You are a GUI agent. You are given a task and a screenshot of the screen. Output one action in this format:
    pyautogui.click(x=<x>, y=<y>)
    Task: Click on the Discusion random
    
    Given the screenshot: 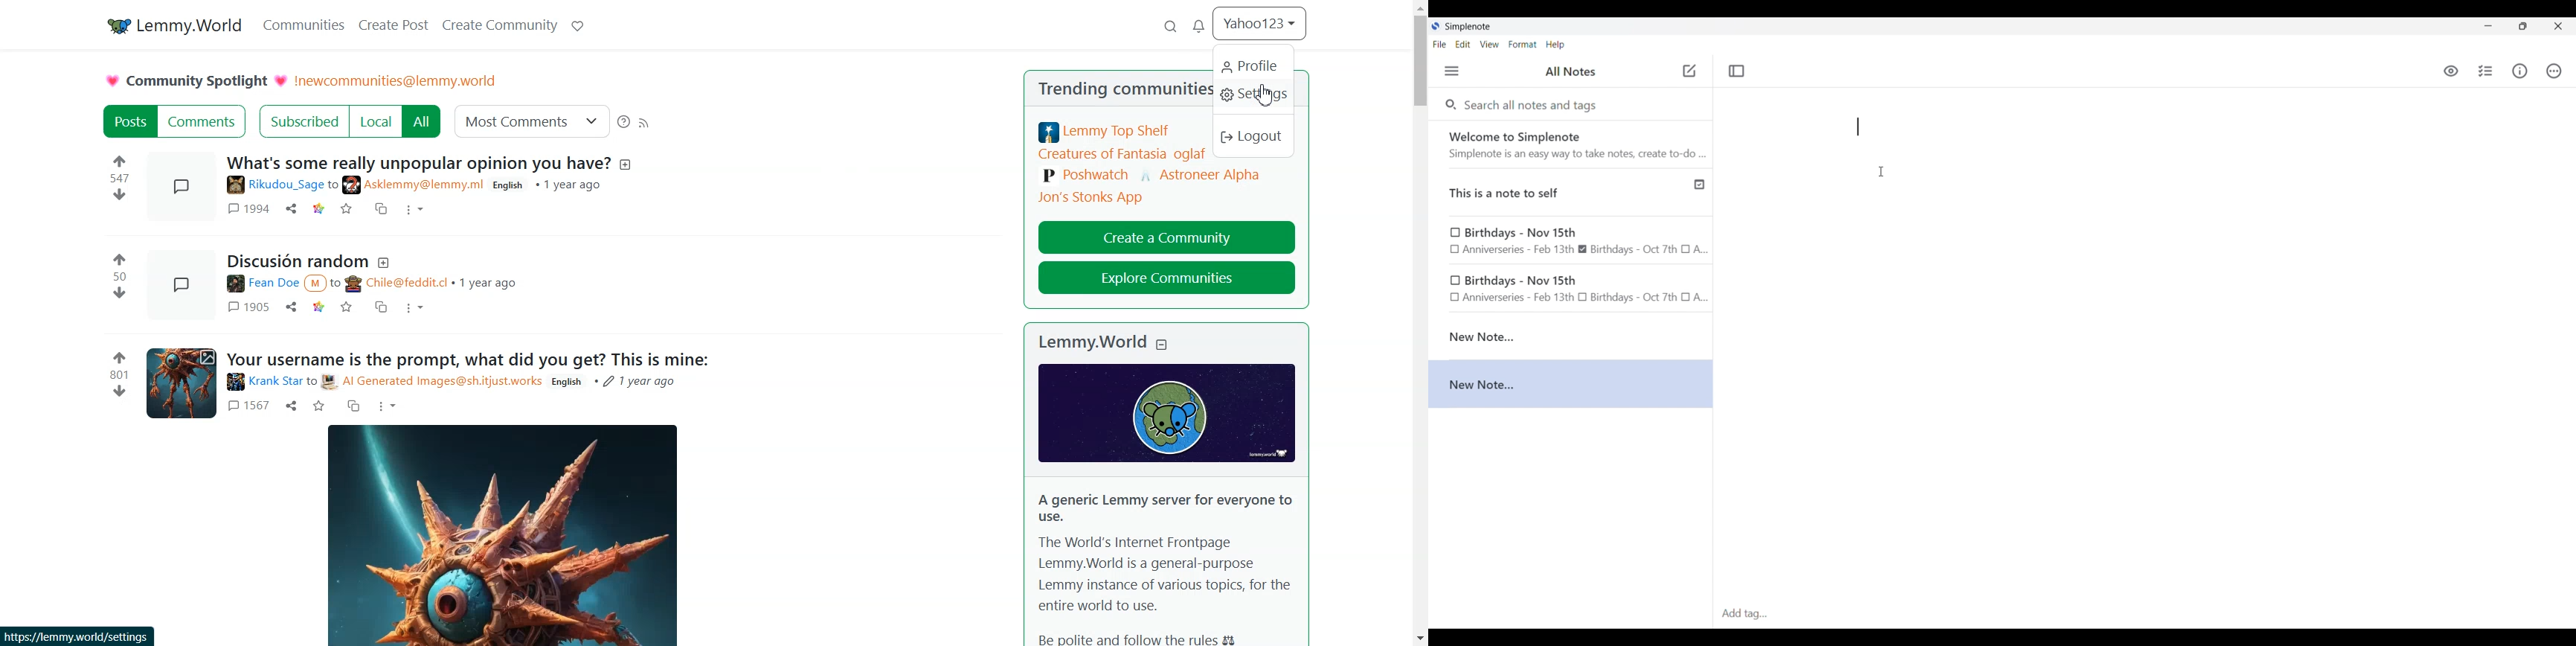 What is the action you would take?
    pyautogui.click(x=296, y=262)
    